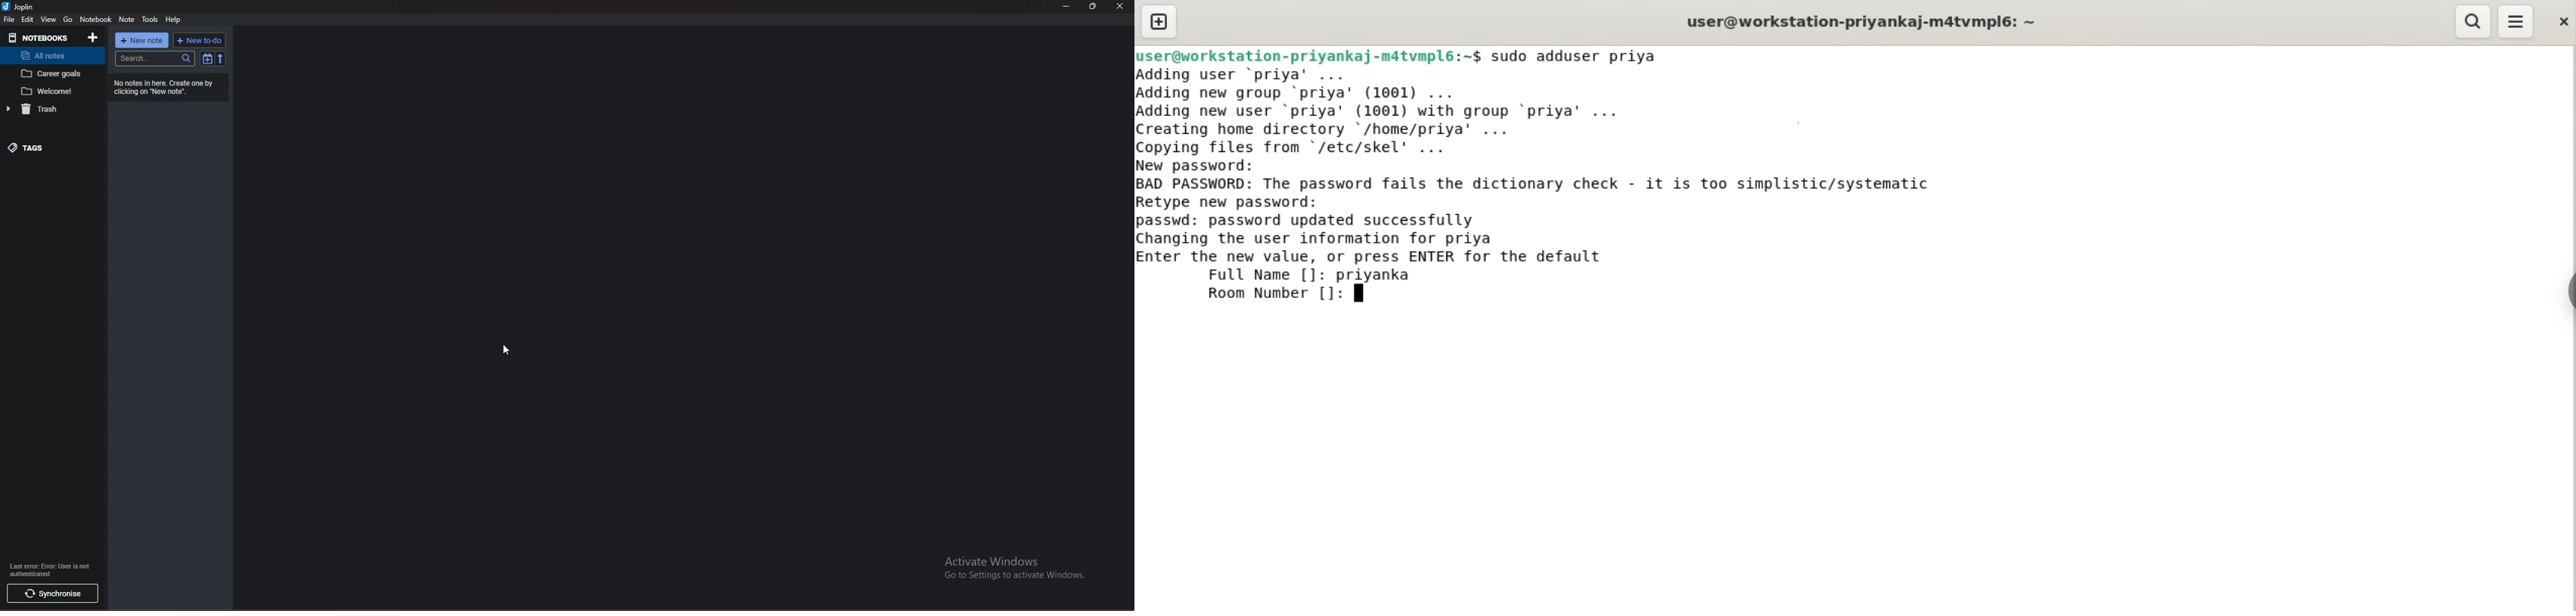 This screenshot has height=616, width=2576. Describe the element at coordinates (52, 74) in the screenshot. I see `note` at that location.